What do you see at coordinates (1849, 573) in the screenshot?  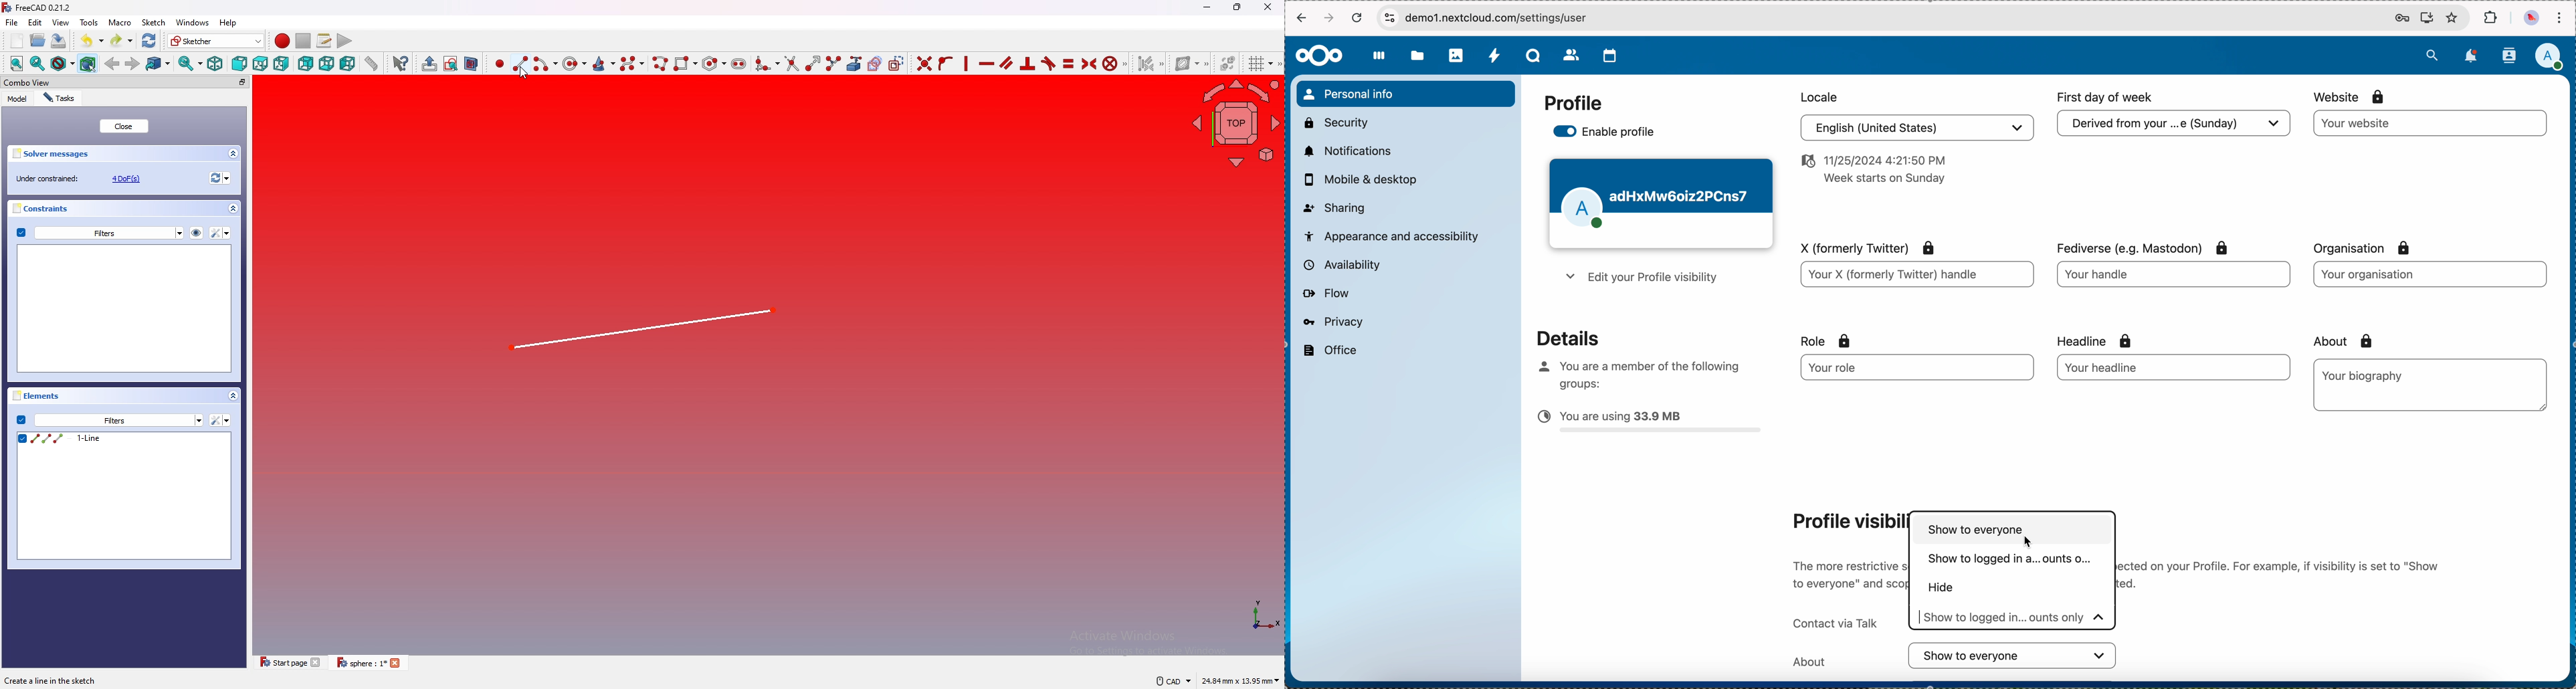 I see `description` at bounding box center [1849, 573].